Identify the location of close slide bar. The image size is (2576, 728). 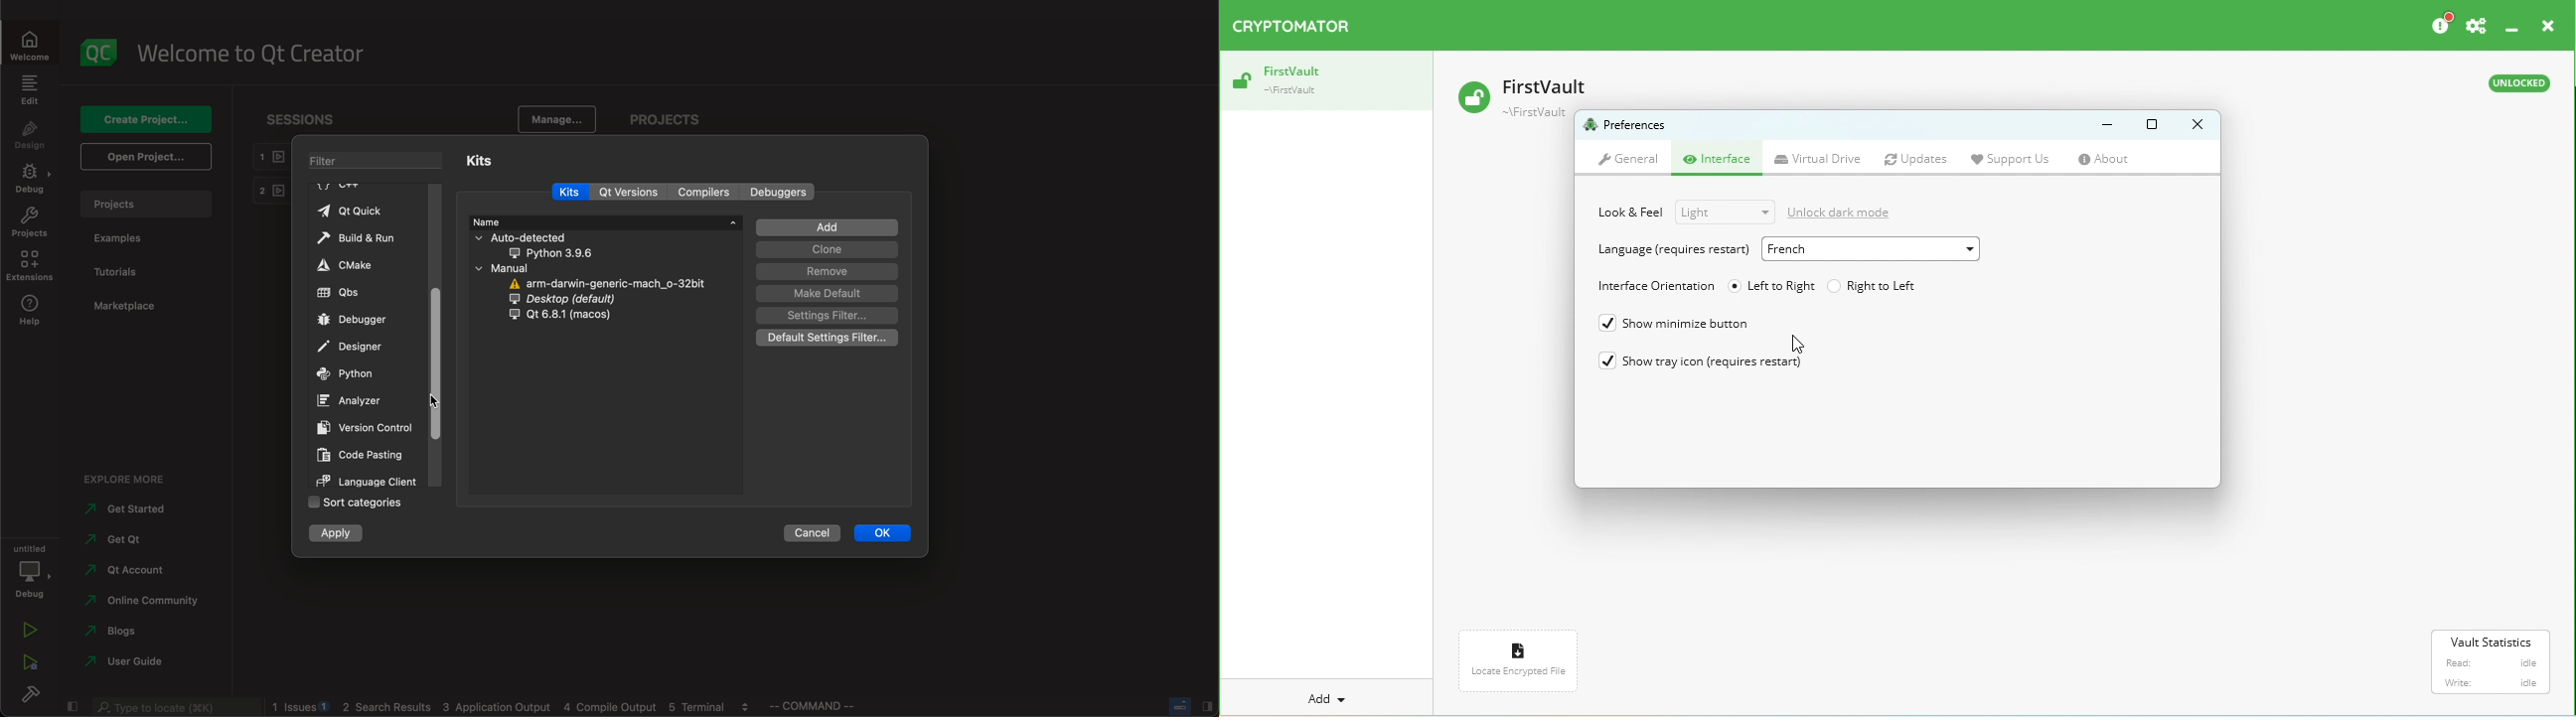
(72, 706).